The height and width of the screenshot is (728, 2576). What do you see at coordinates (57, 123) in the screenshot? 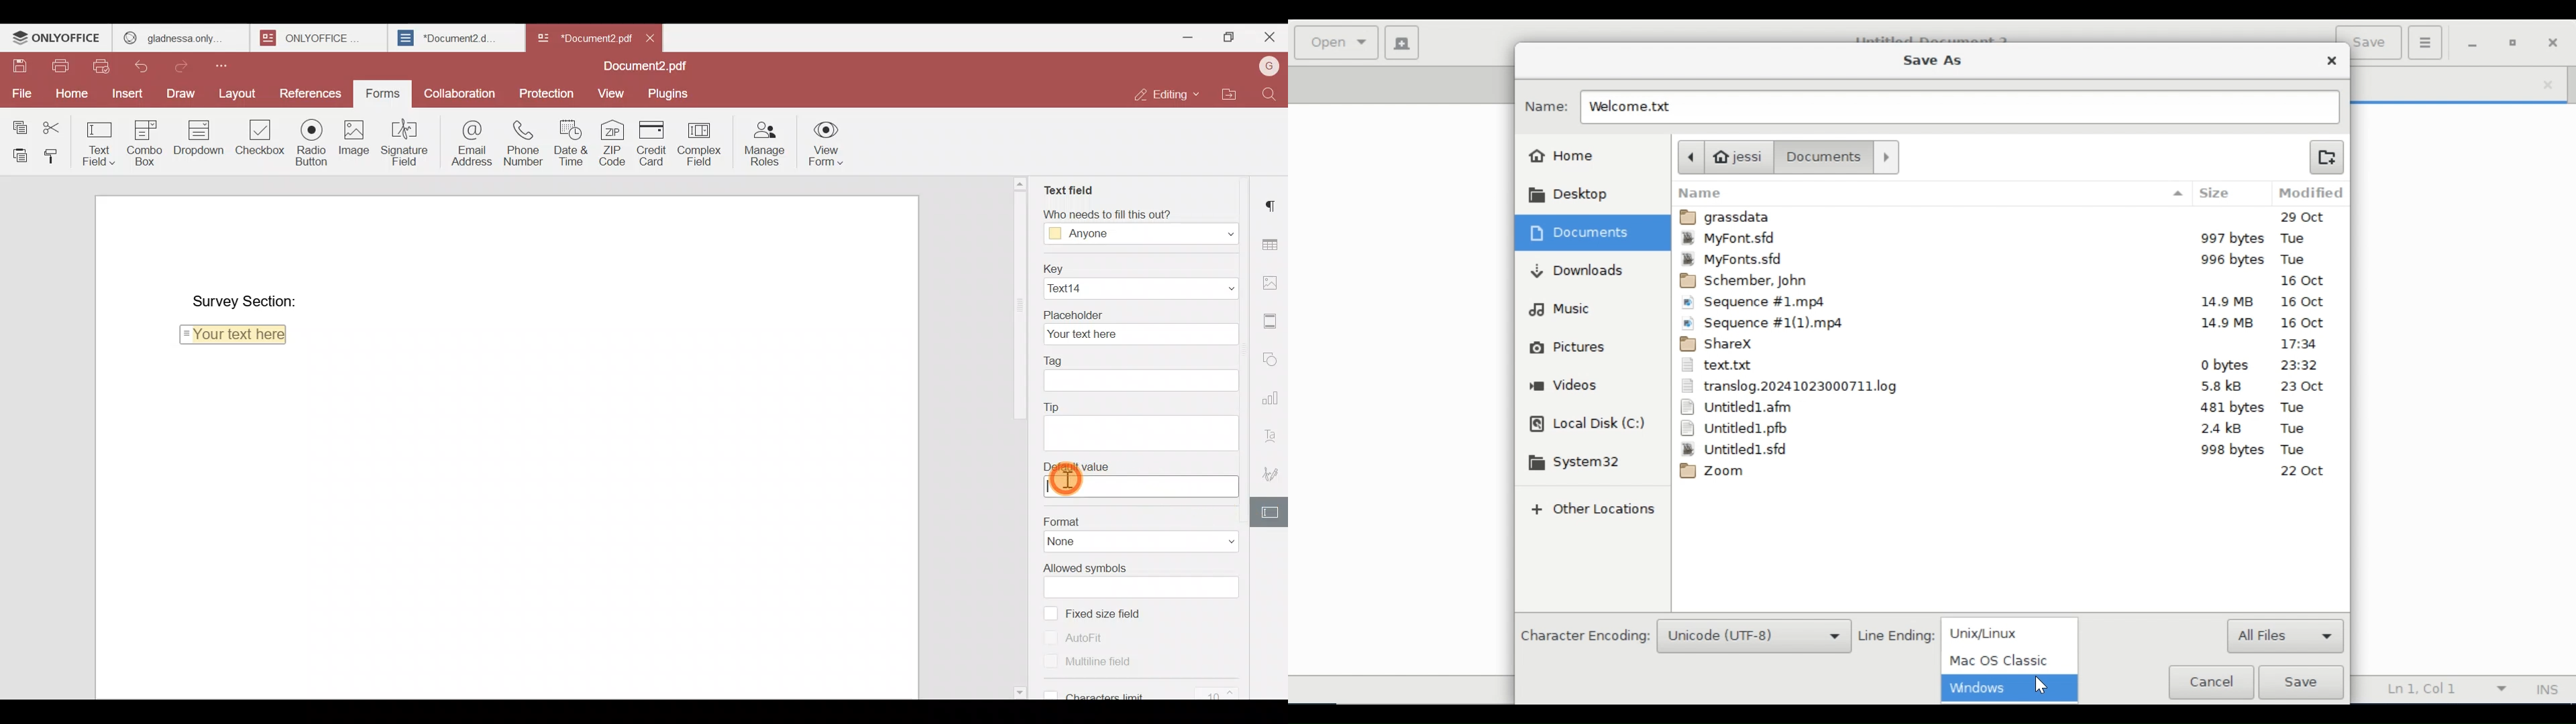
I see `Cut` at bounding box center [57, 123].